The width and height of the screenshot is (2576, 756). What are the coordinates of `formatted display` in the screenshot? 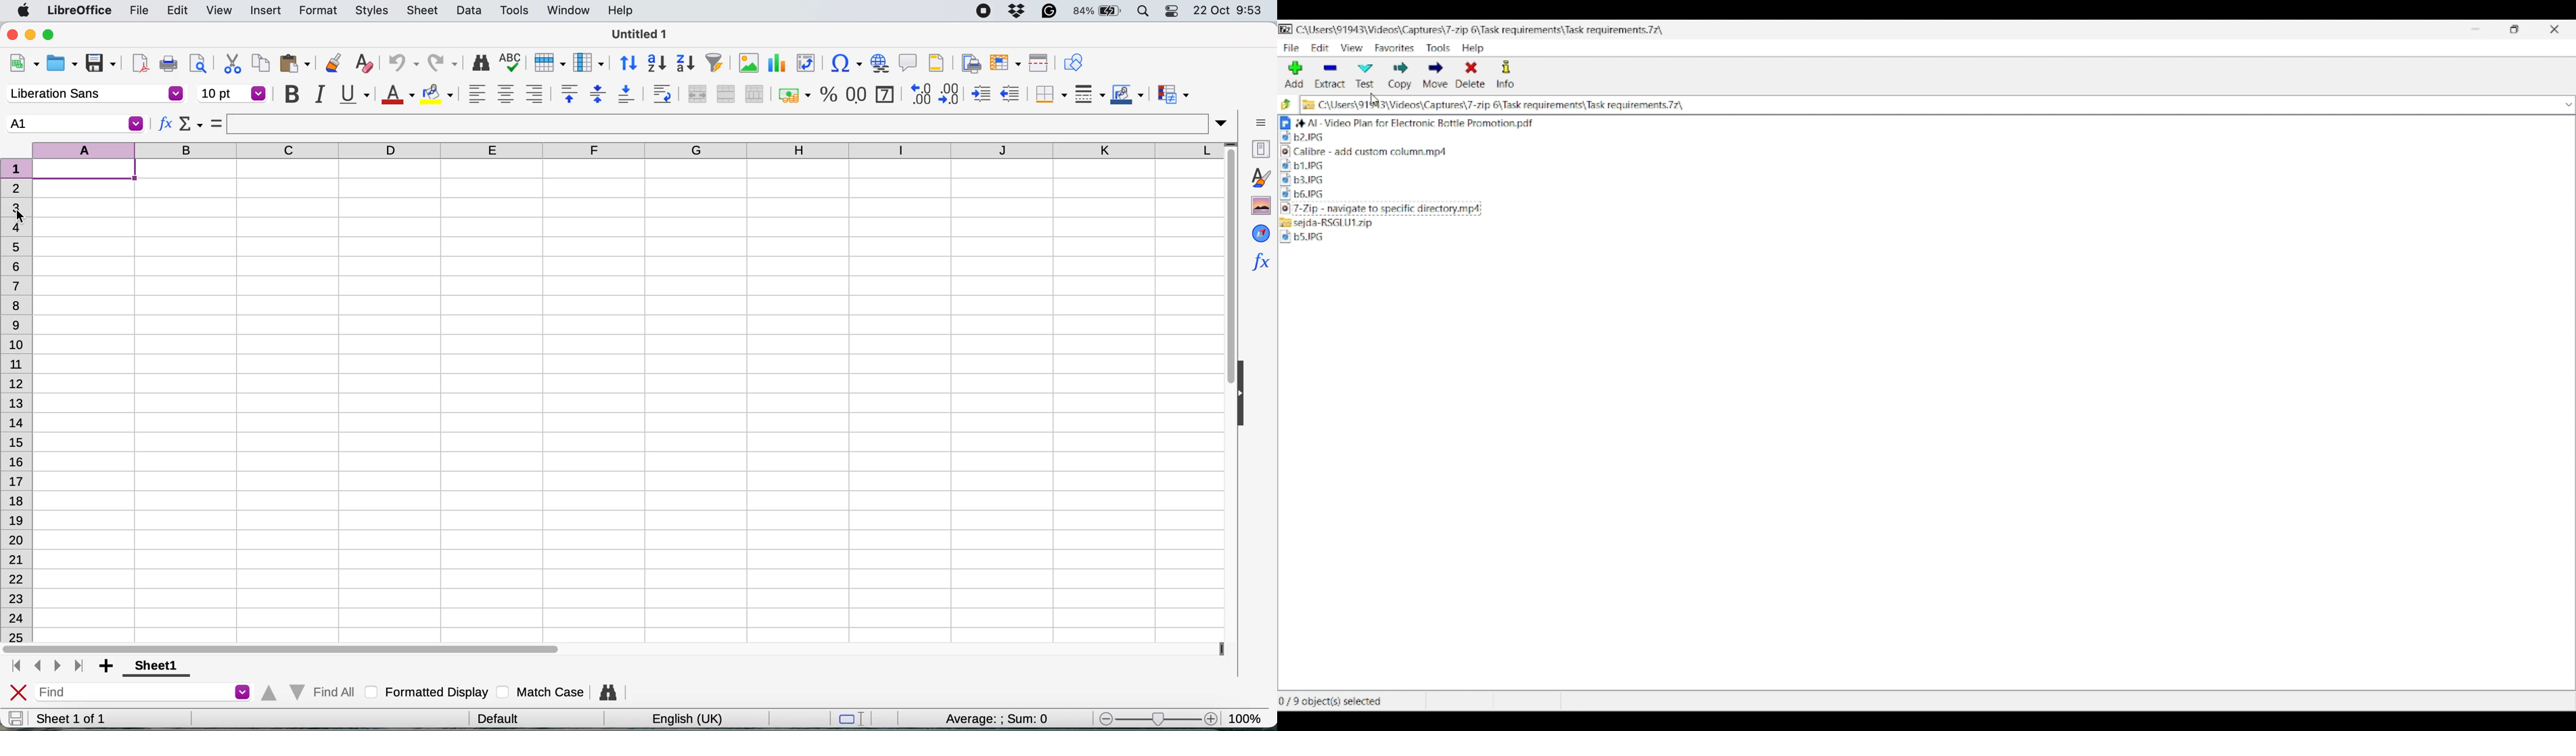 It's located at (429, 690).